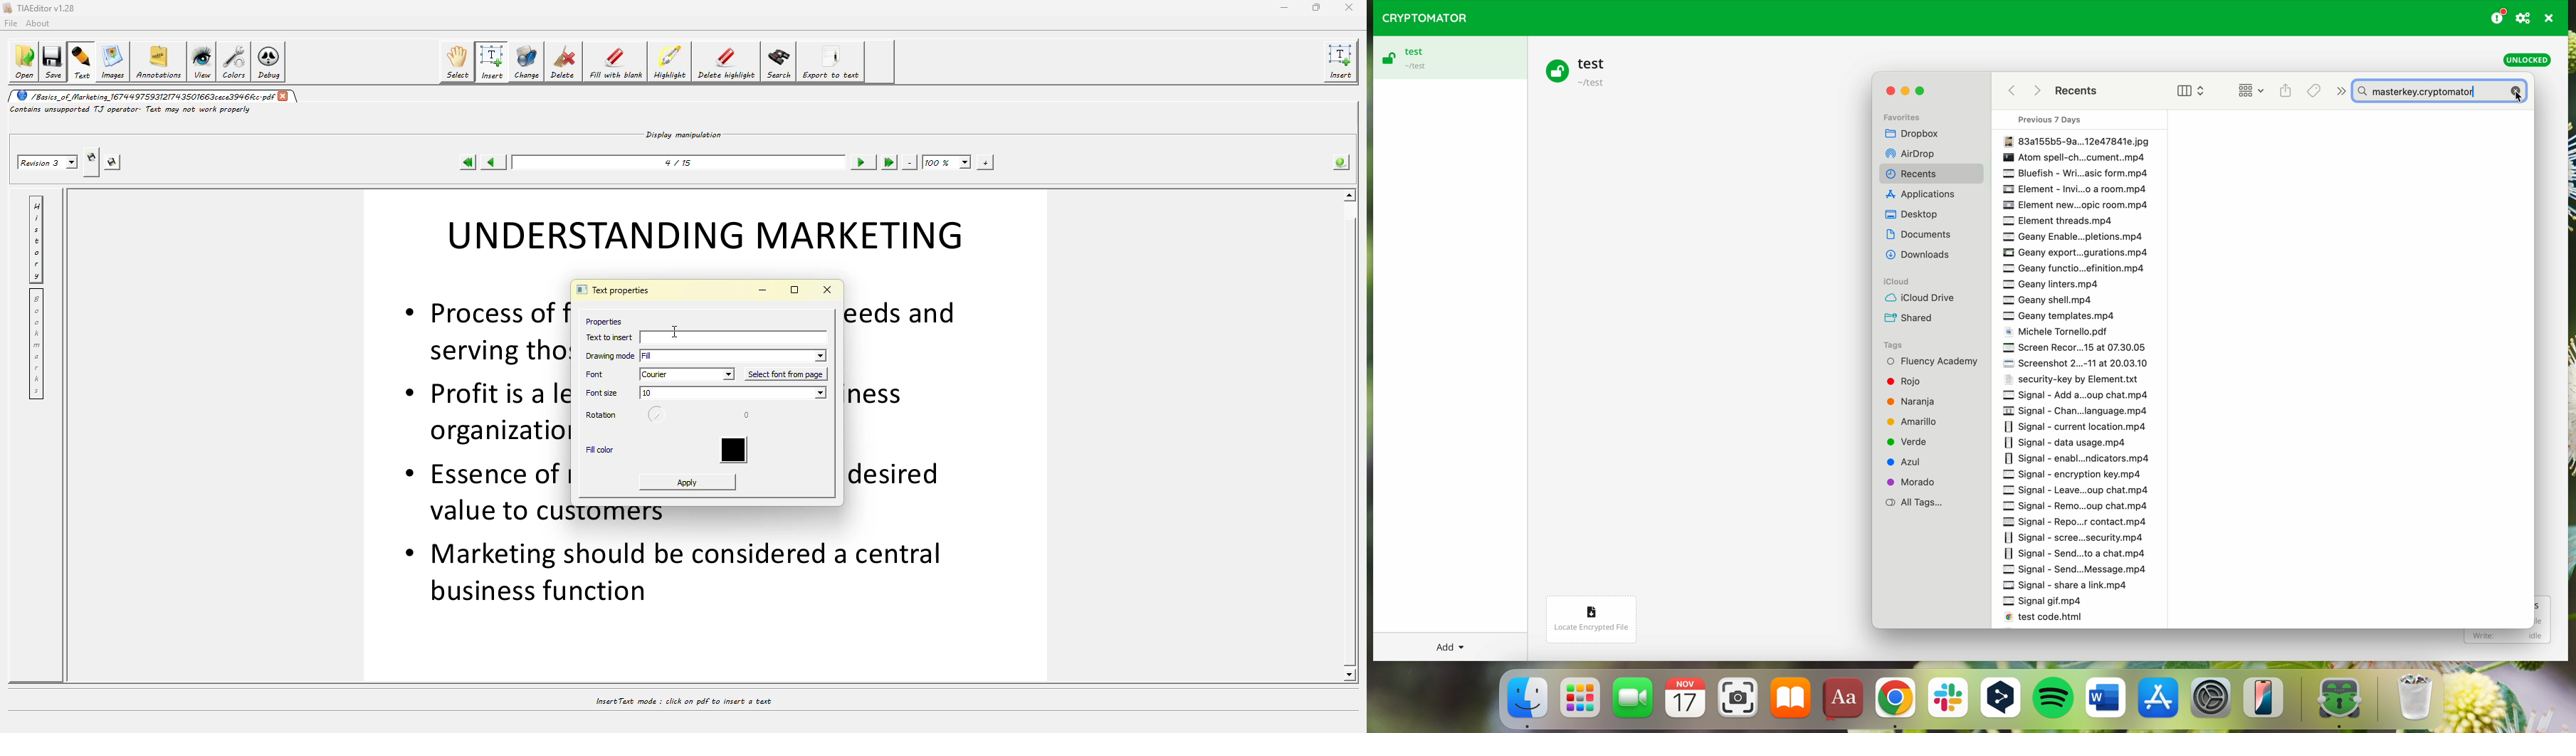  I want to click on Recents, so click(2085, 92).